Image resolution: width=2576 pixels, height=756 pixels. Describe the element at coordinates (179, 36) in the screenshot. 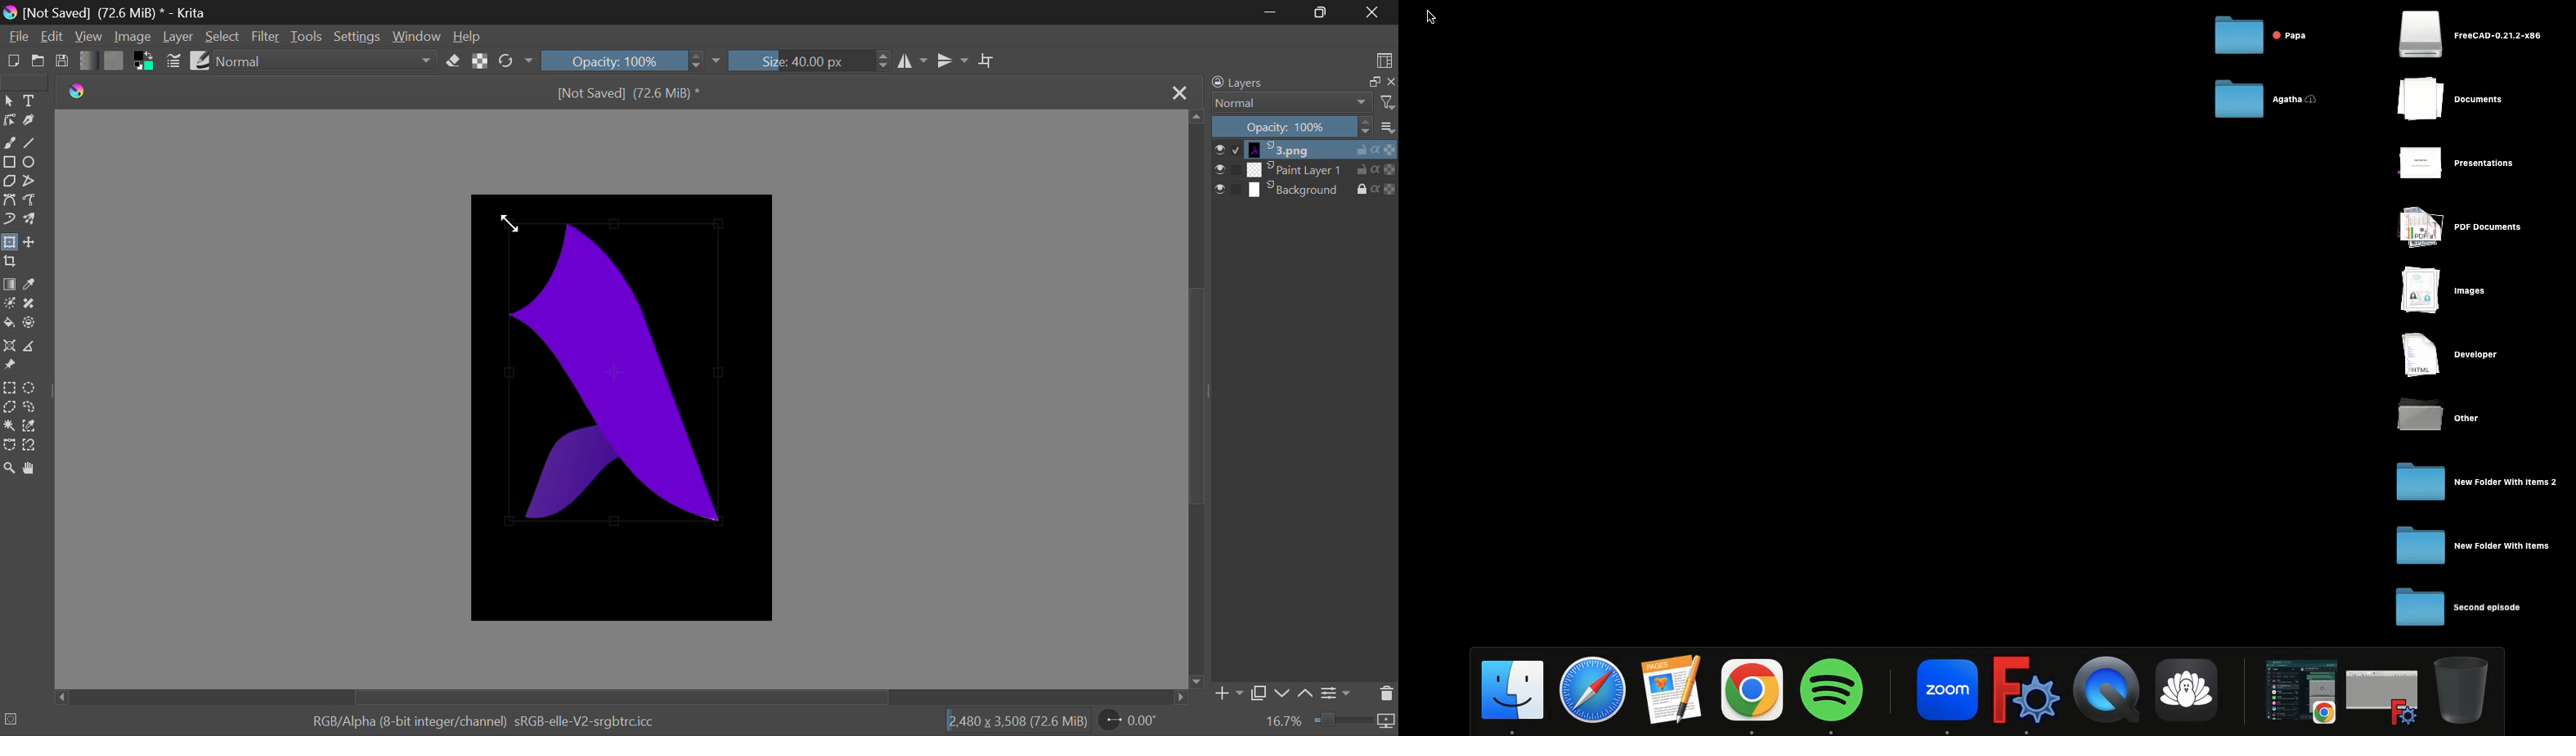

I see `Layer` at that location.